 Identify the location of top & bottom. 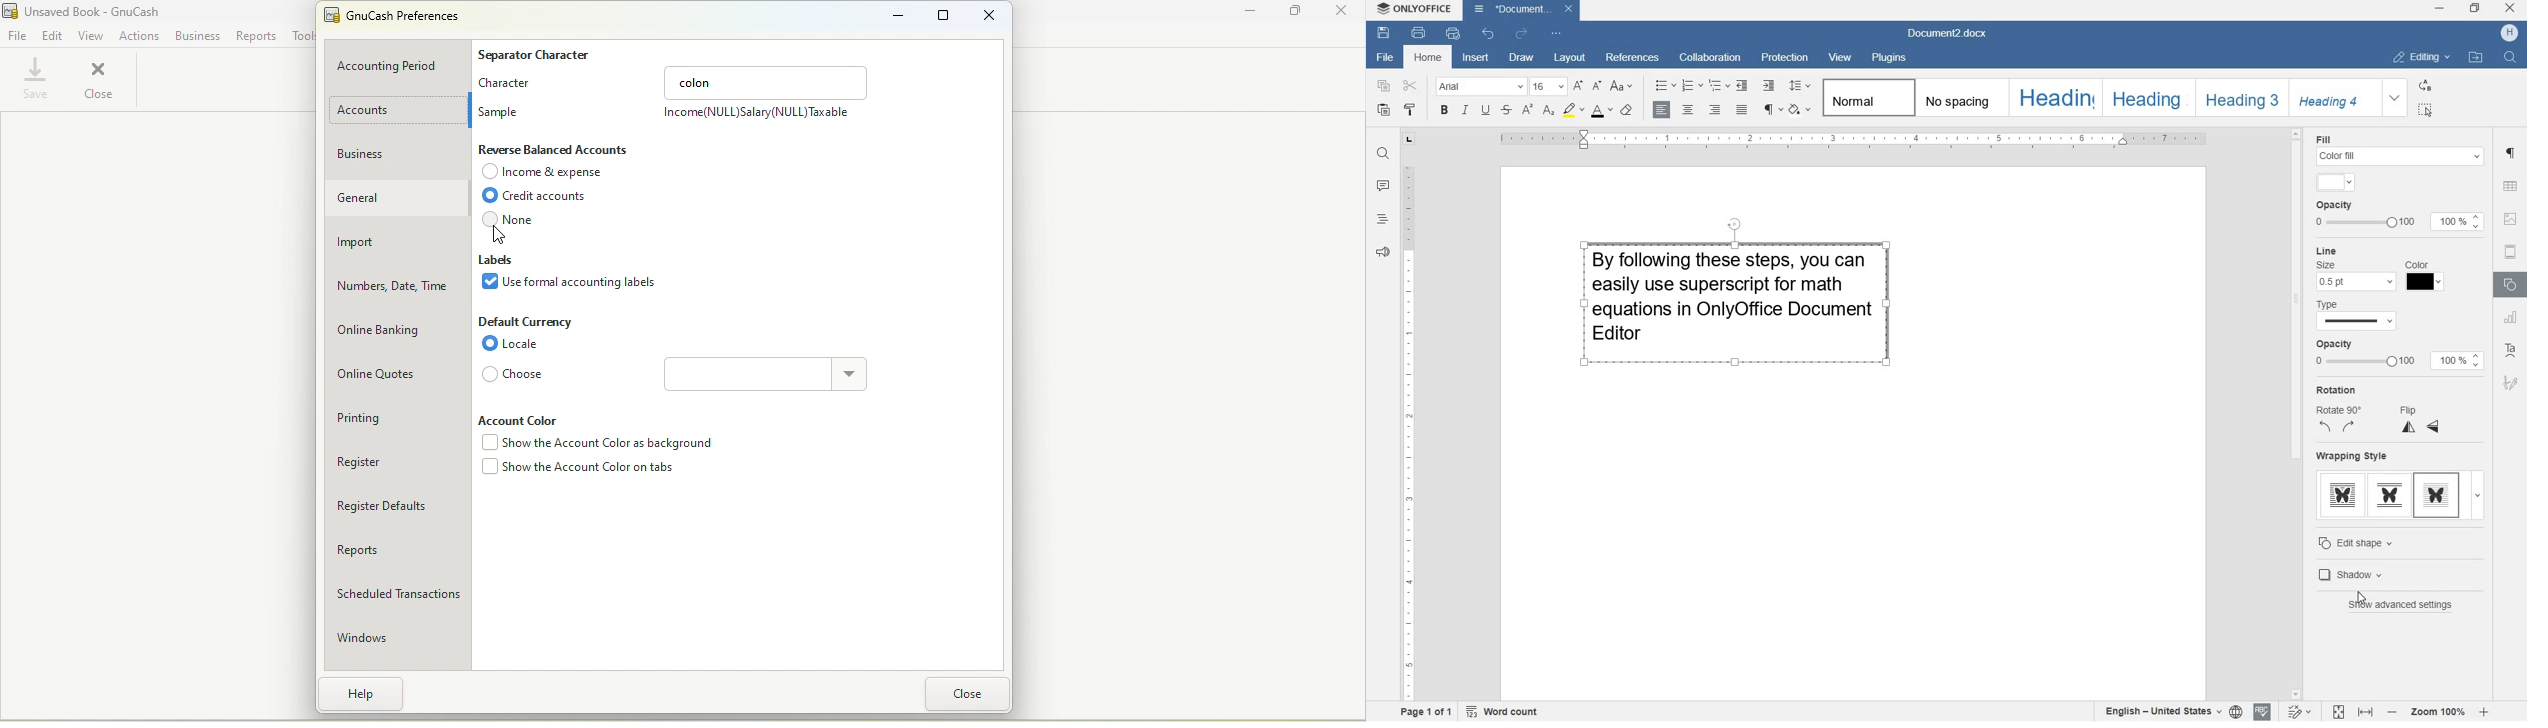
(2390, 495).